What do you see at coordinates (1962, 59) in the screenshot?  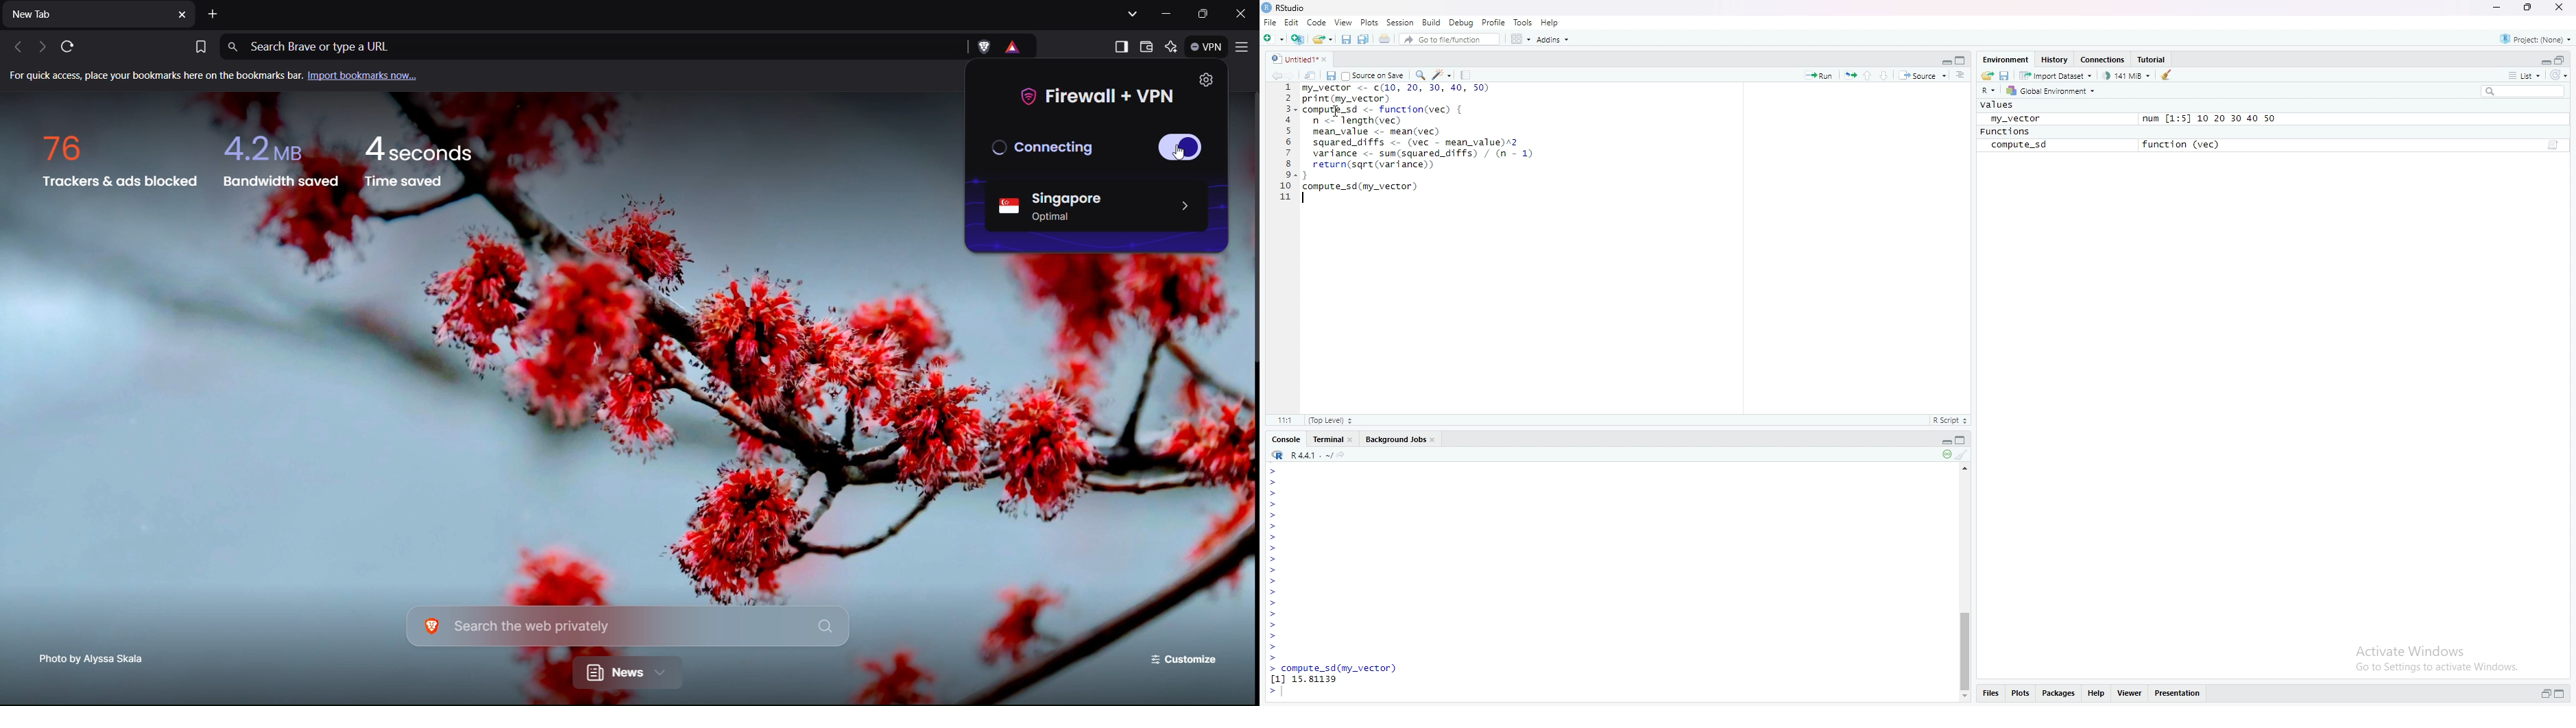 I see `Maximize/Restore` at bounding box center [1962, 59].